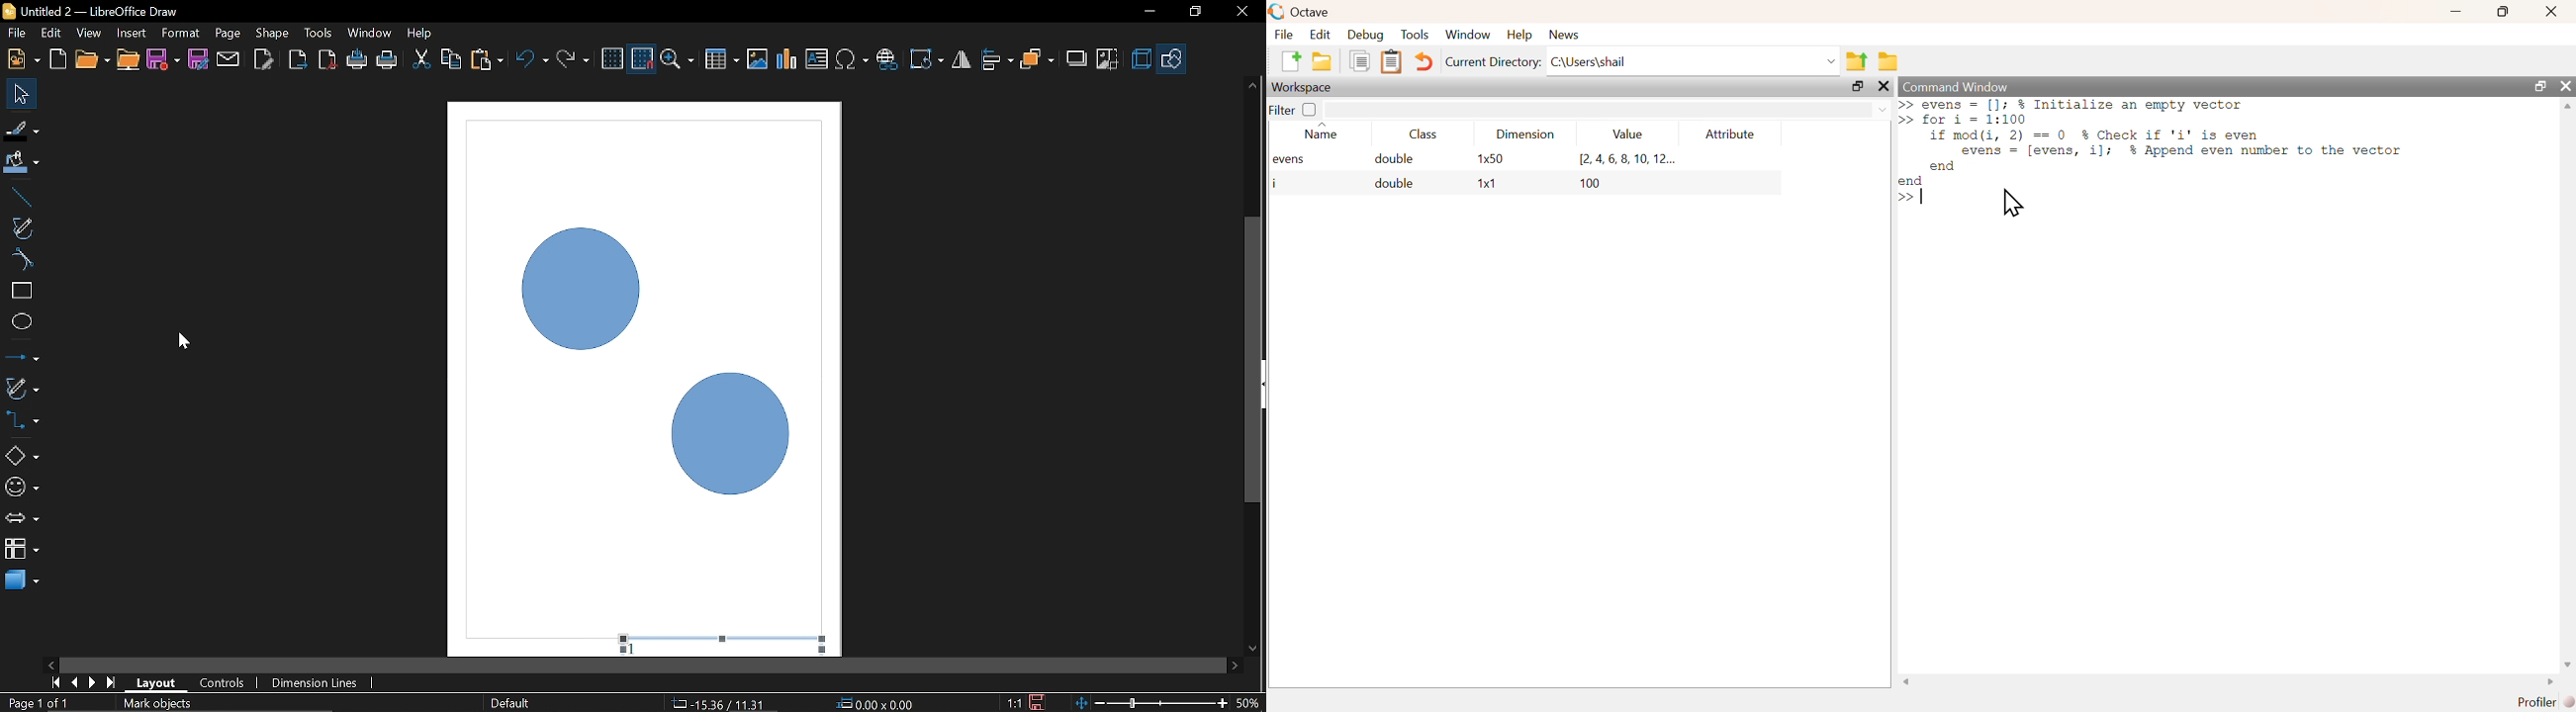 The height and width of the screenshot is (728, 2576). What do you see at coordinates (129, 60) in the screenshot?
I see `Open remote file` at bounding box center [129, 60].